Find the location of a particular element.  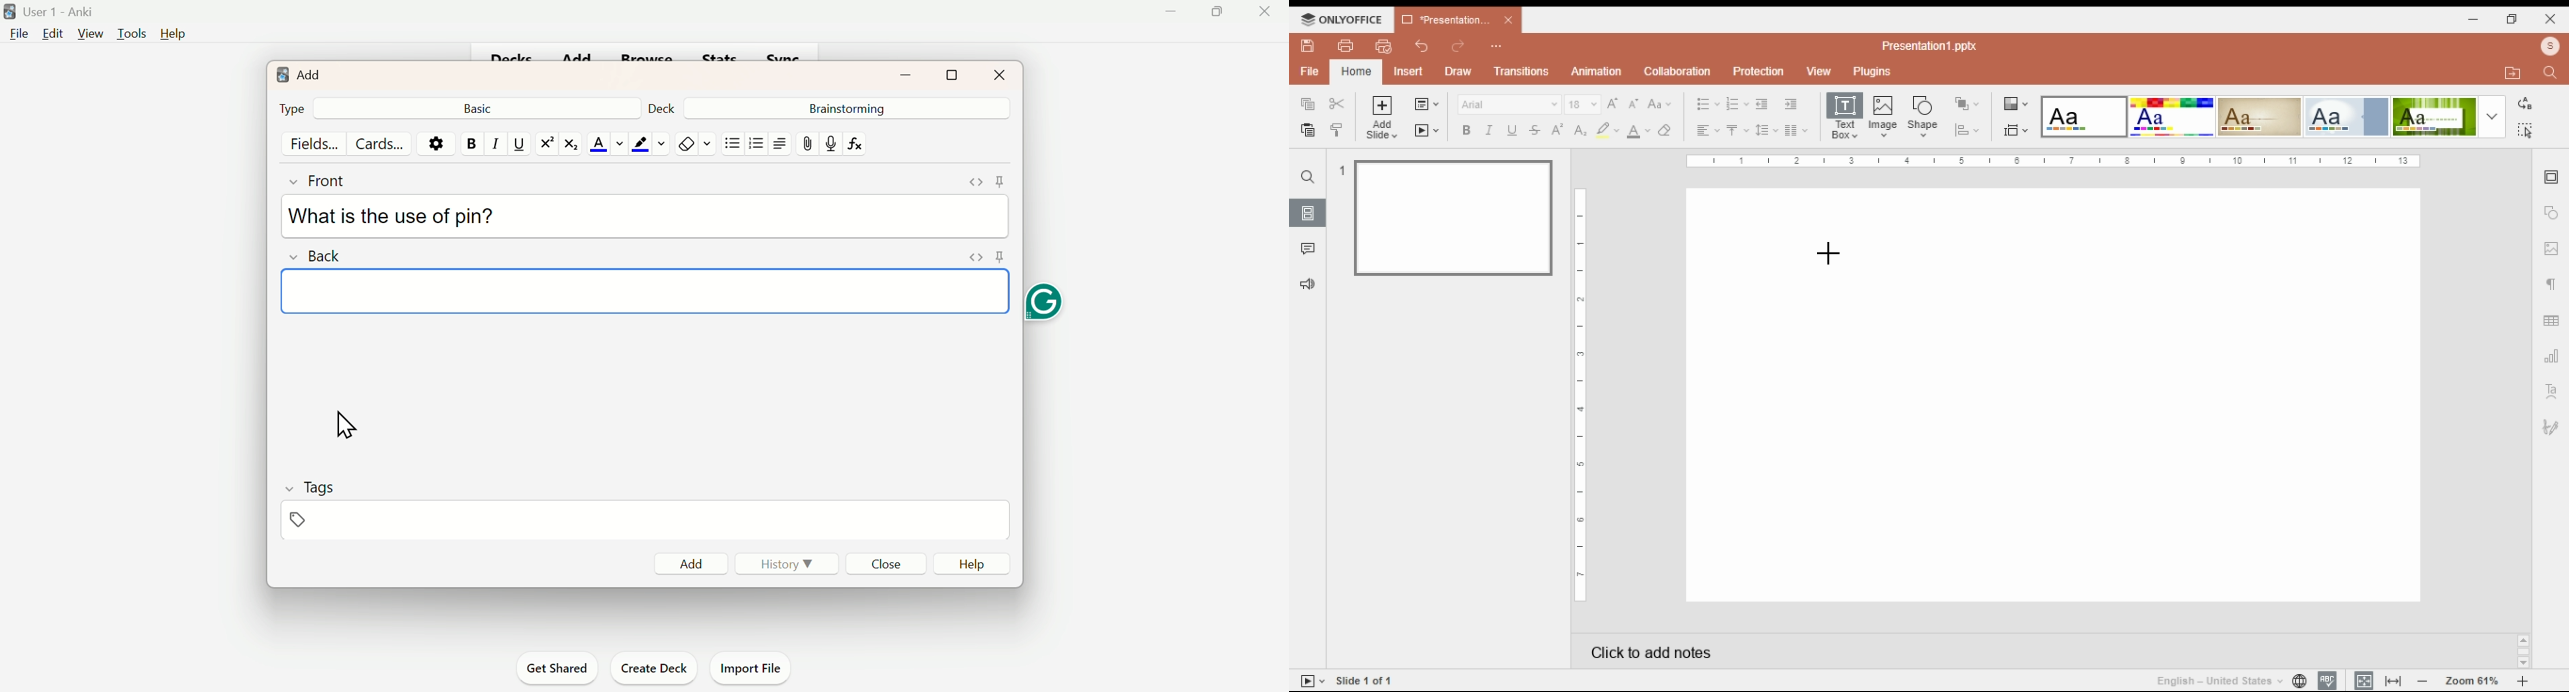

 is located at coordinates (20, 33).